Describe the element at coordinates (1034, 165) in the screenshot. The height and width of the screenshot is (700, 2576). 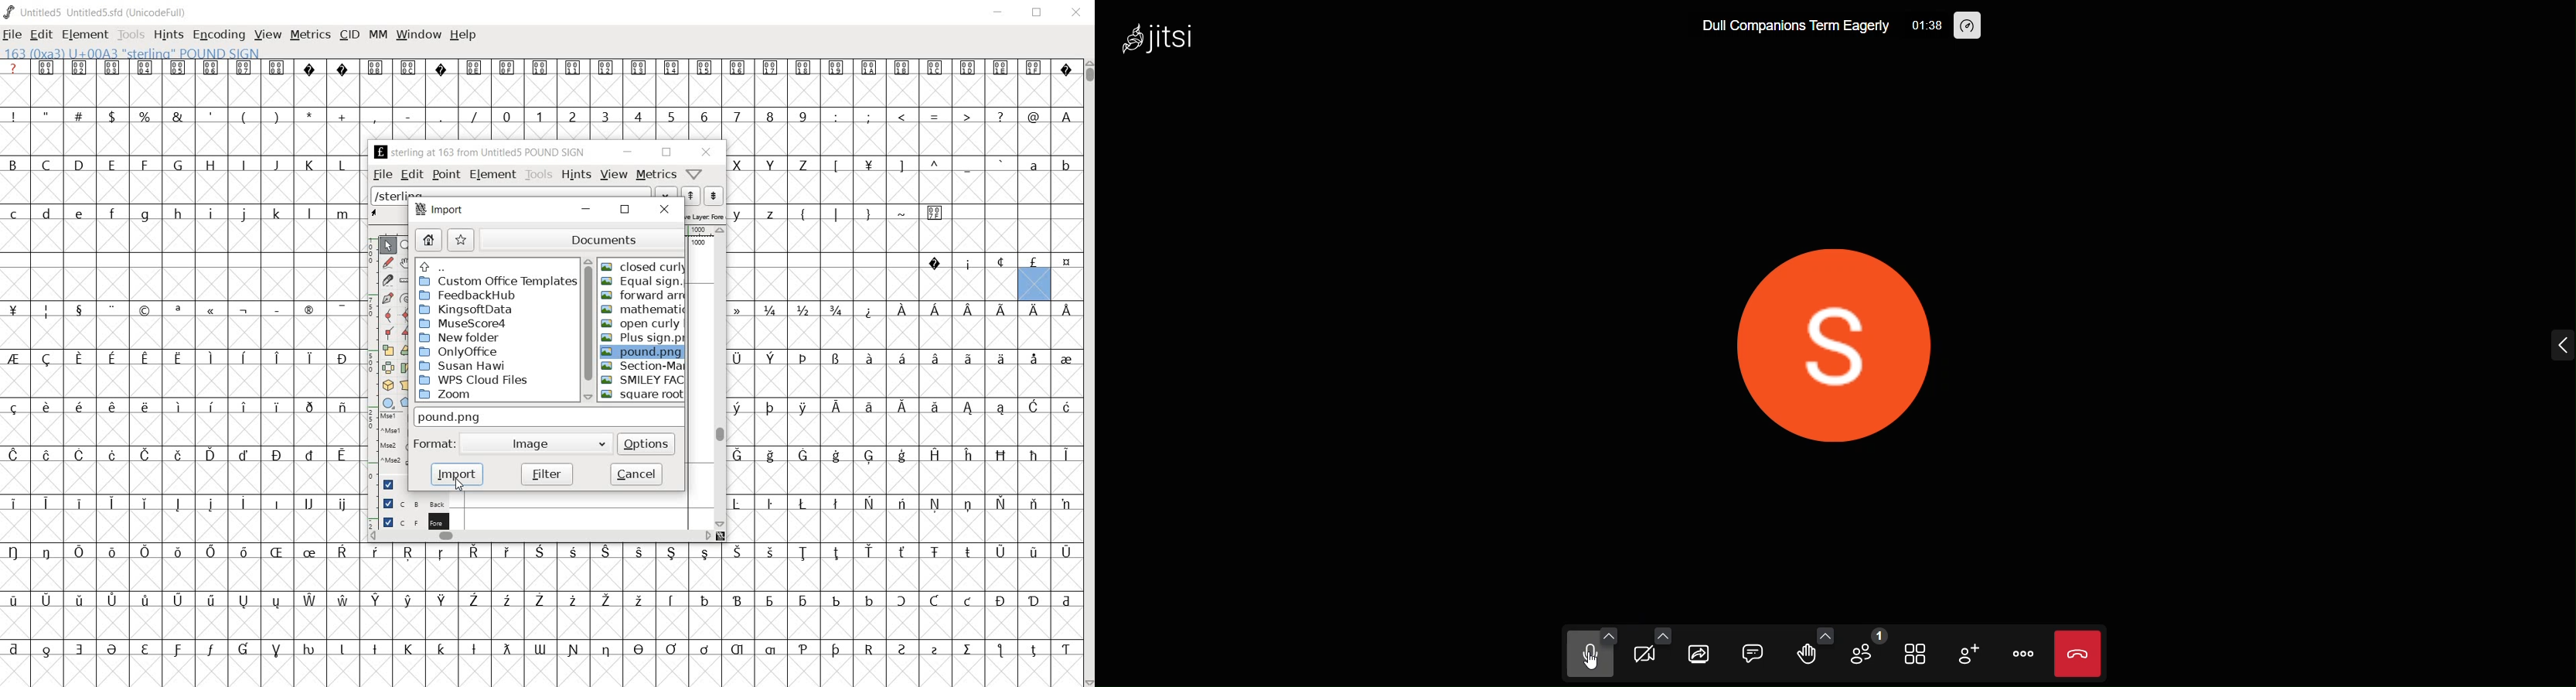
I see `a` at that location.